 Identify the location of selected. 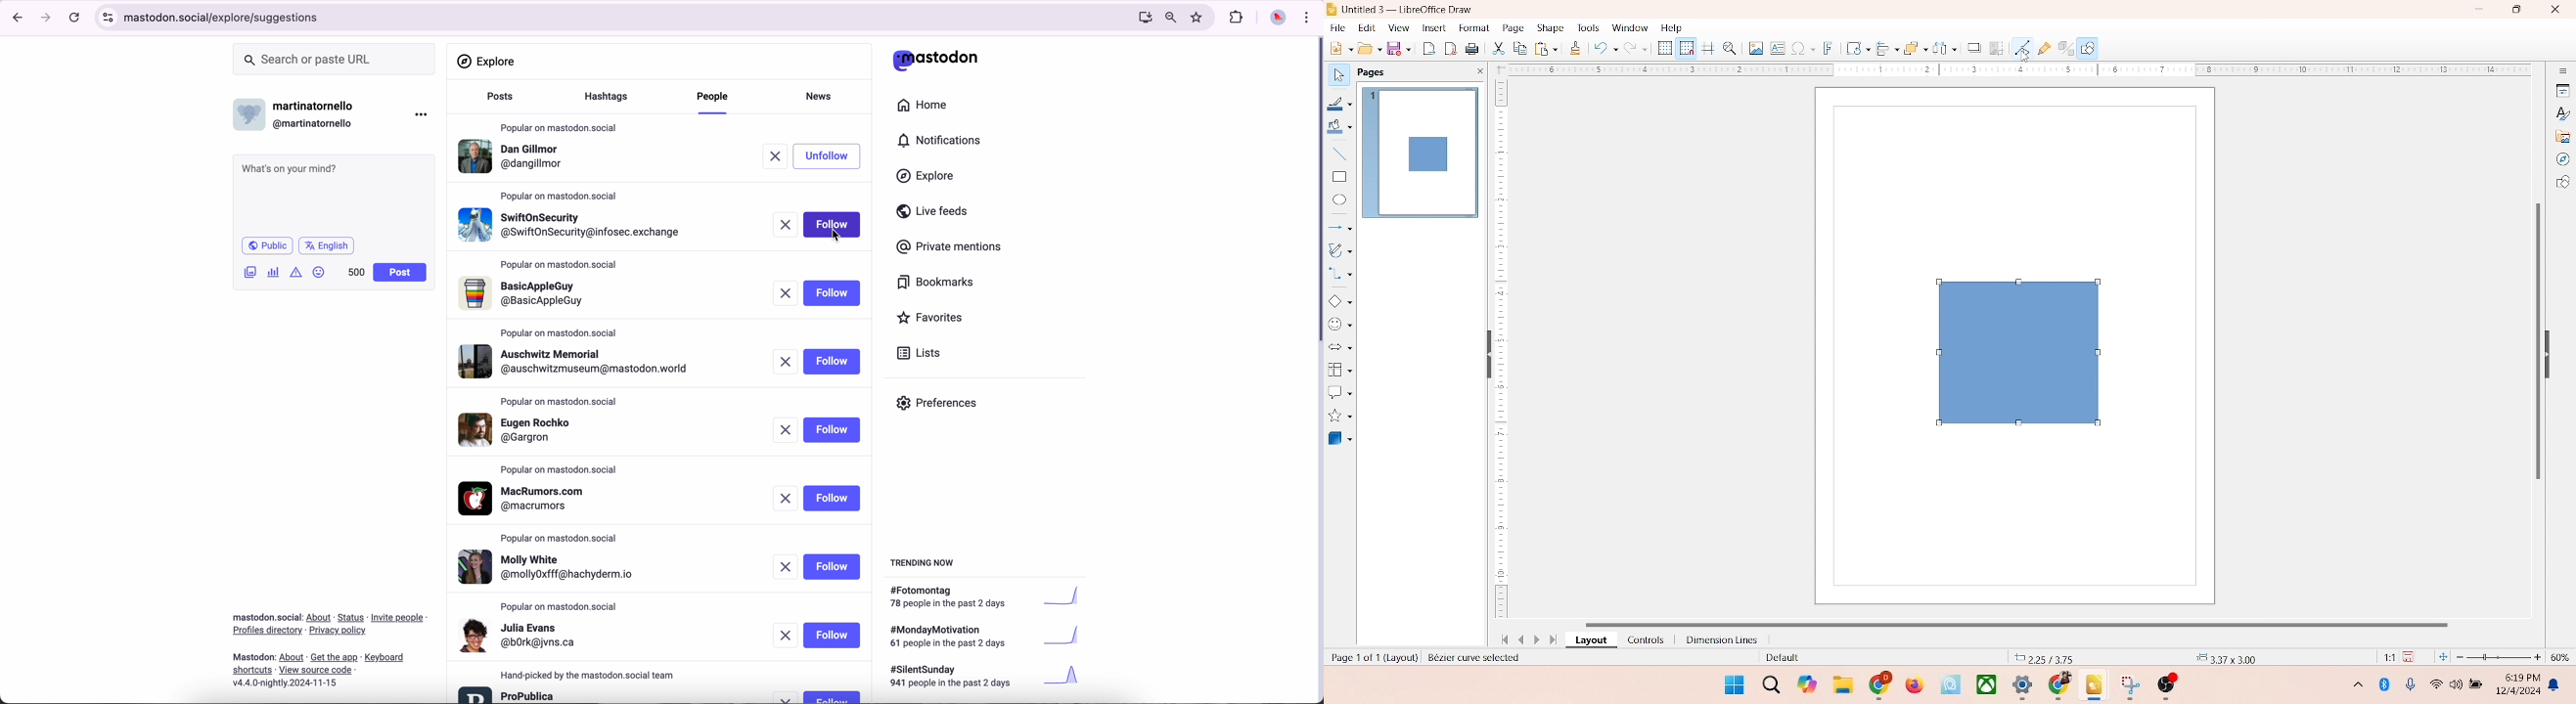
(1477, 658).